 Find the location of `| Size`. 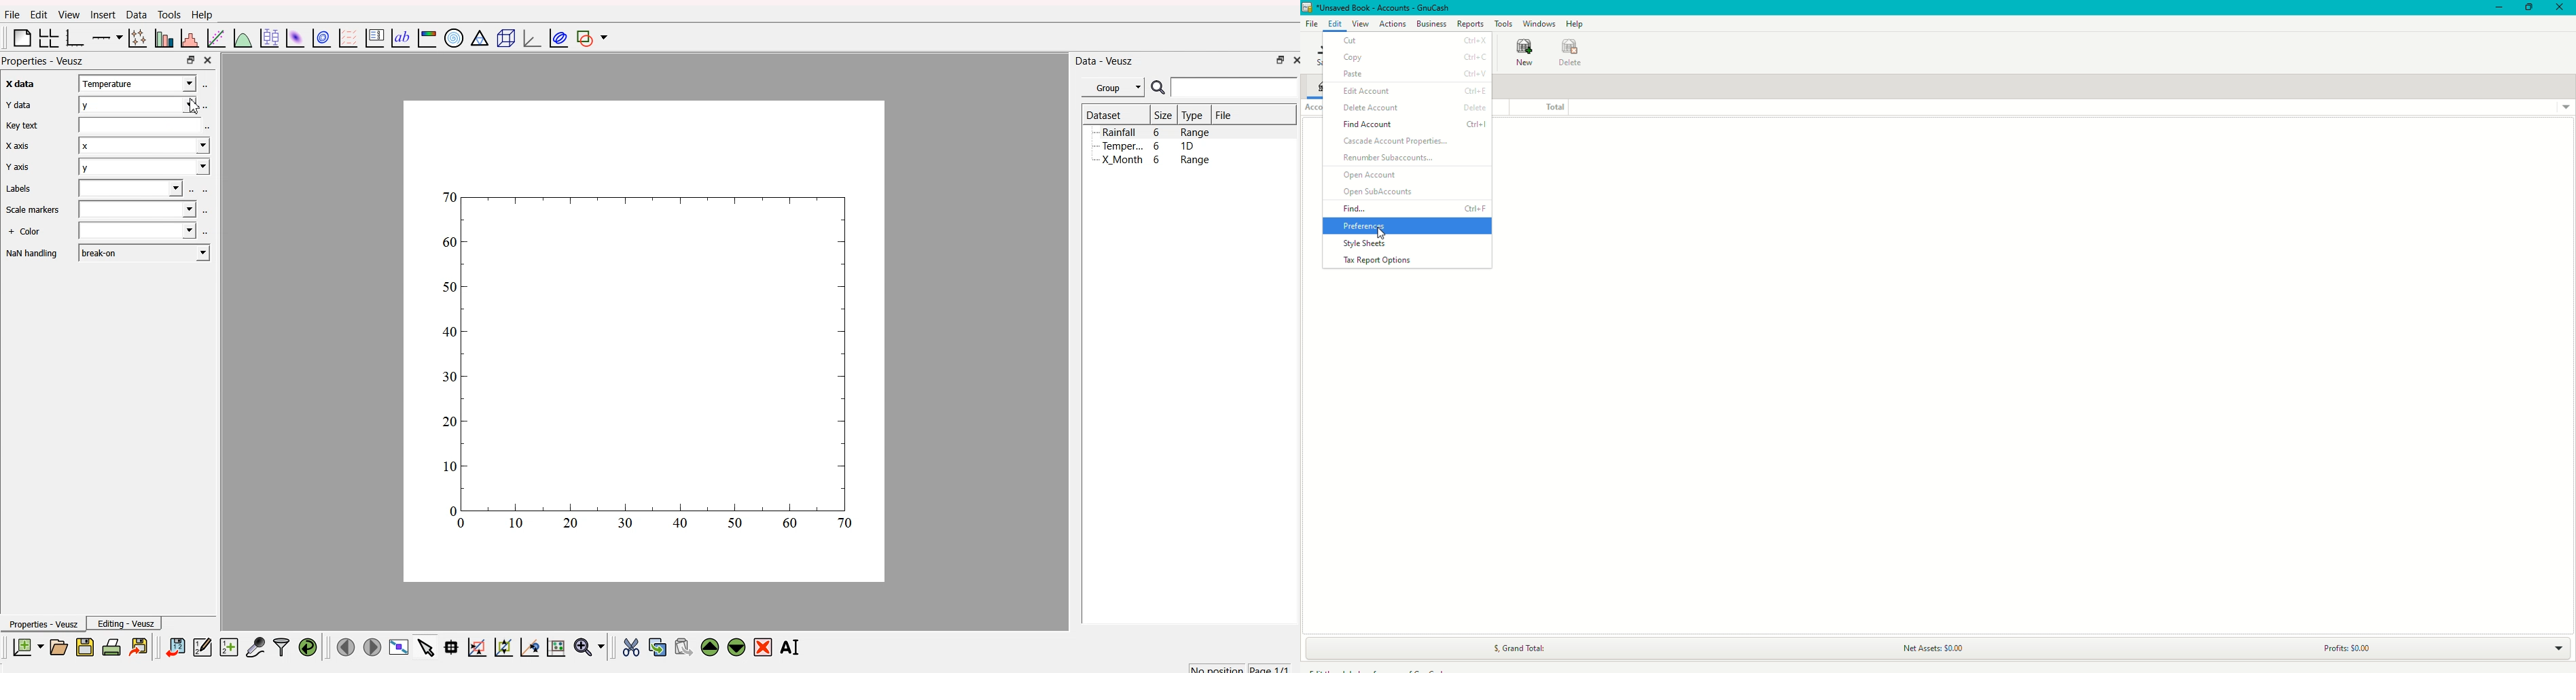

| Size is located at coordinates (1162, 116).